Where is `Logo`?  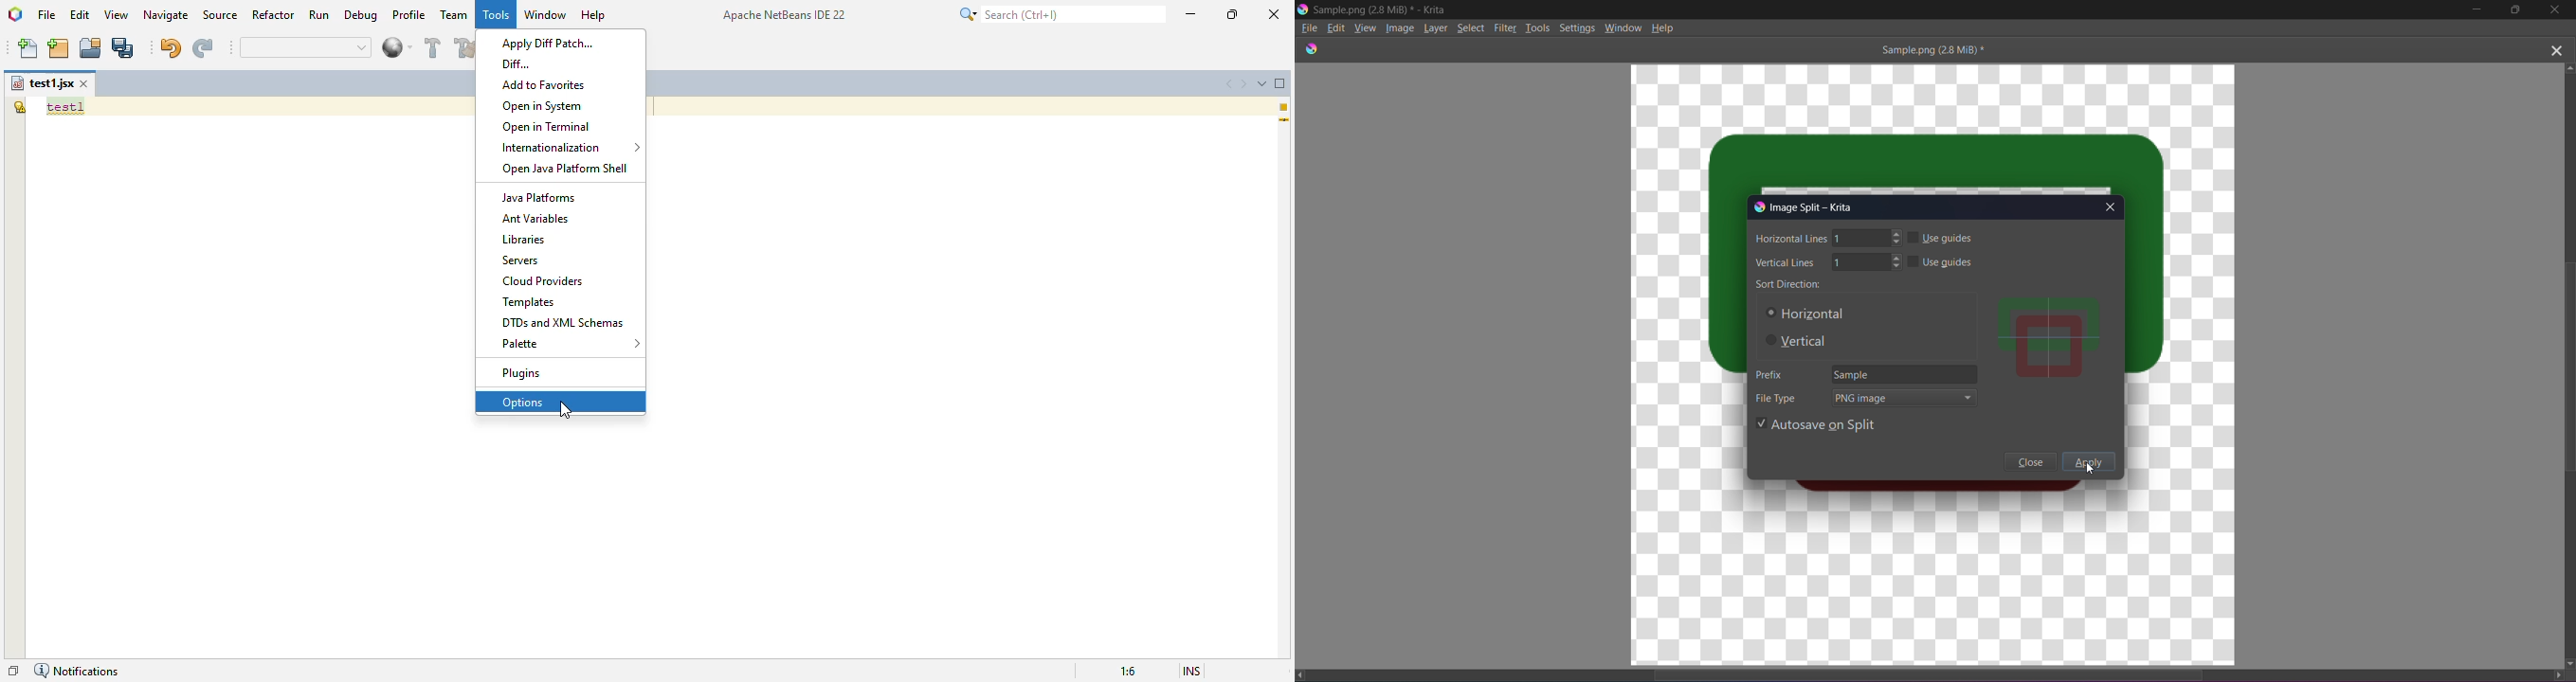 Logo is located at coordinates (1303, 9).